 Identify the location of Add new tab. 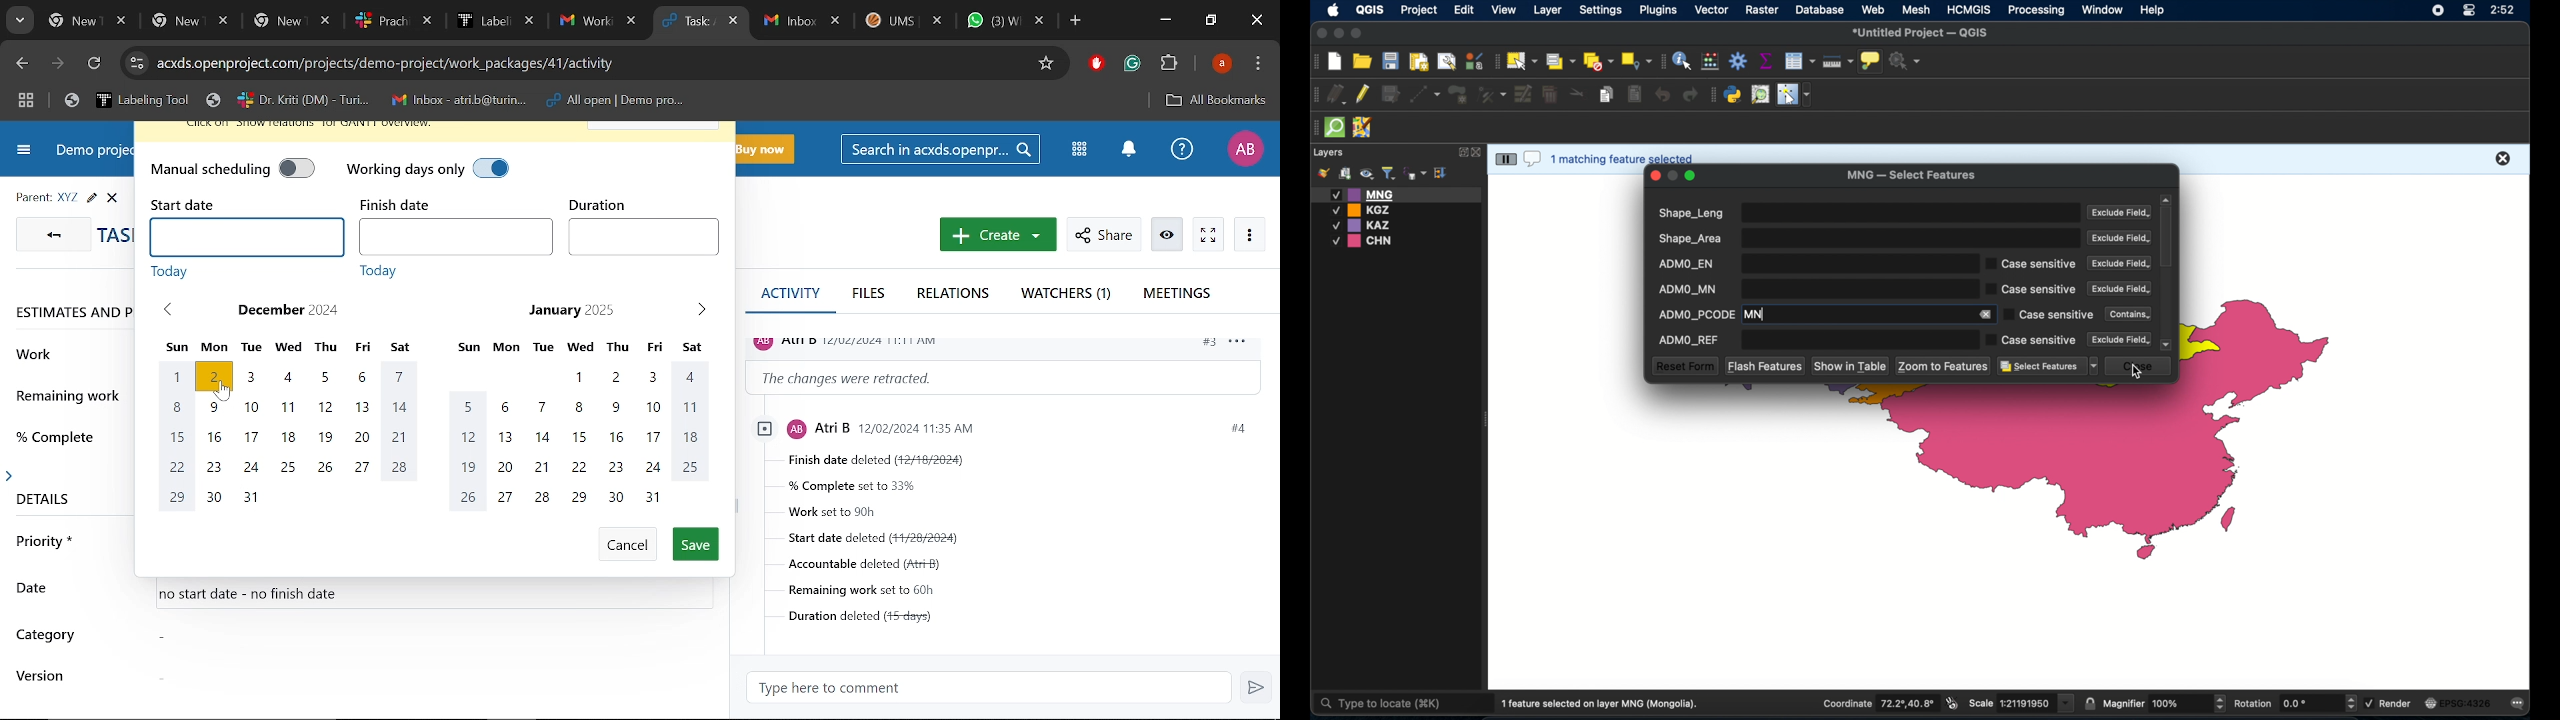
(1077, 23).